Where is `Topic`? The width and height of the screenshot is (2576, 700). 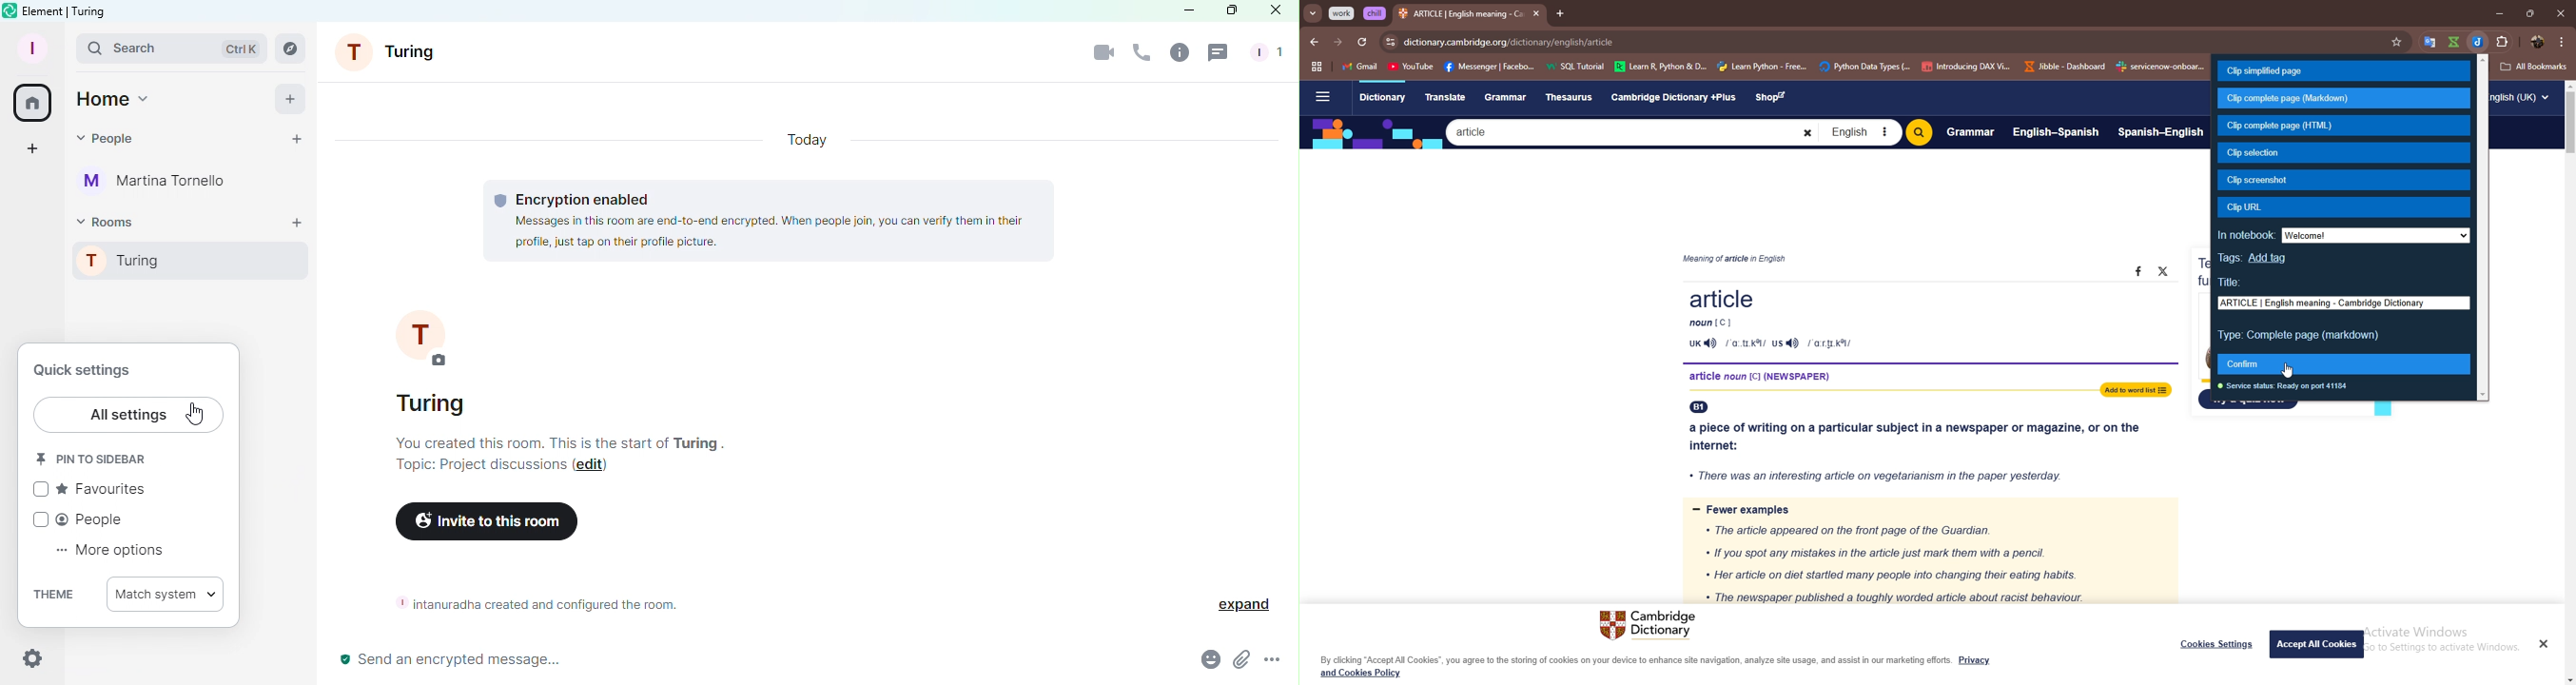 Topic is located at coordinates (474, 468).